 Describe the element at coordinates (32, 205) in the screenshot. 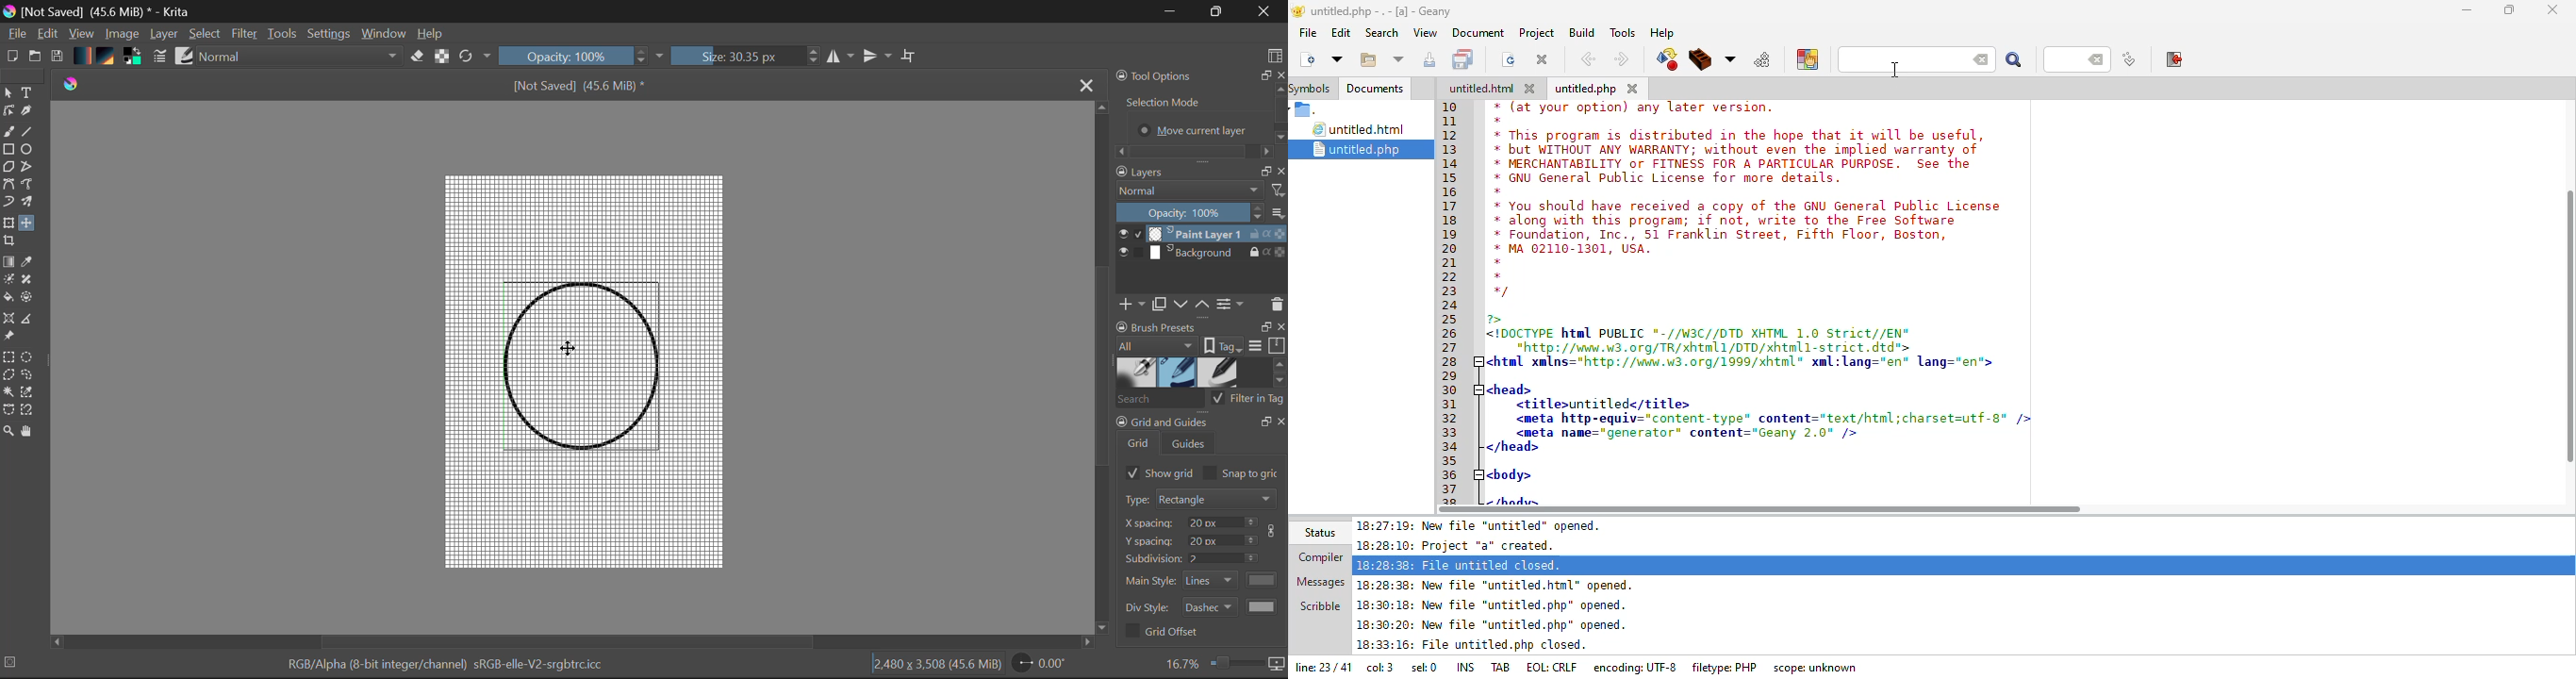

I see `Multibrush Tool` at that location.